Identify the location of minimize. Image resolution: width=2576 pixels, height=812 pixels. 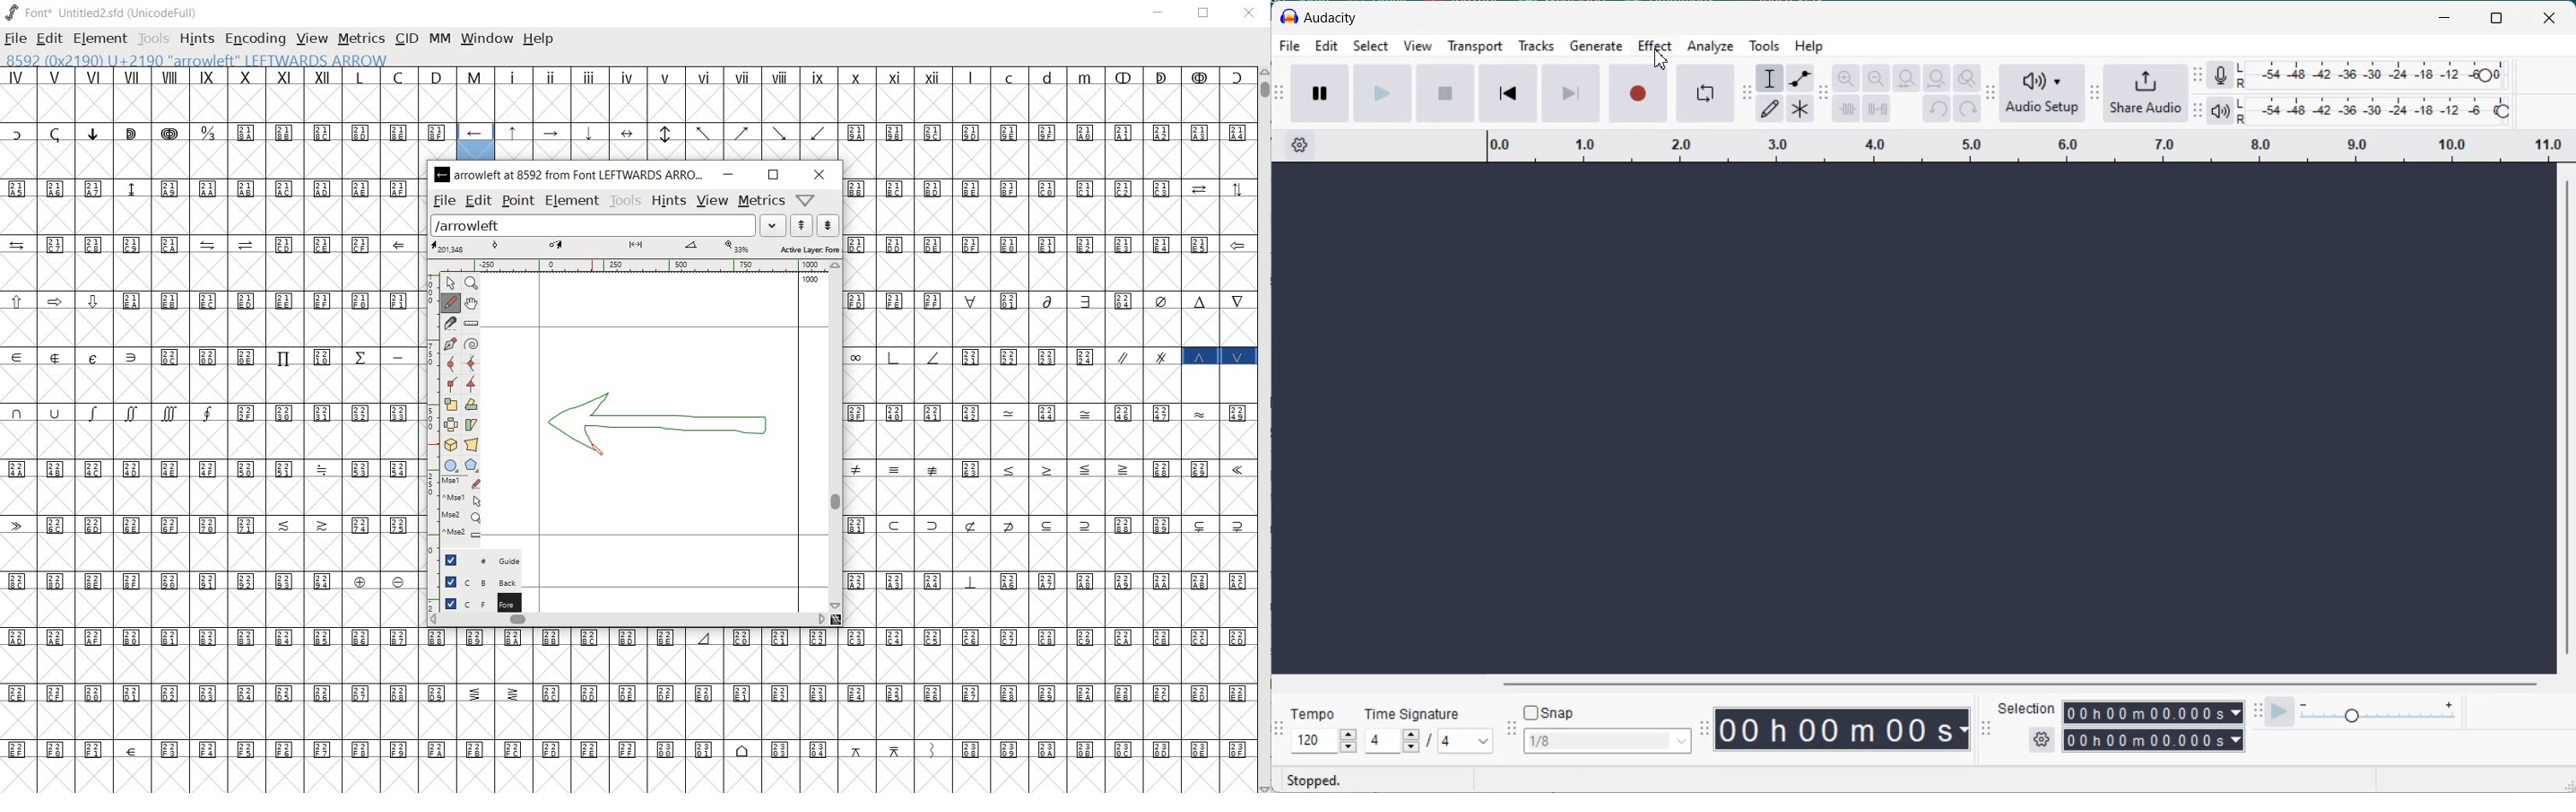
(730, 174).